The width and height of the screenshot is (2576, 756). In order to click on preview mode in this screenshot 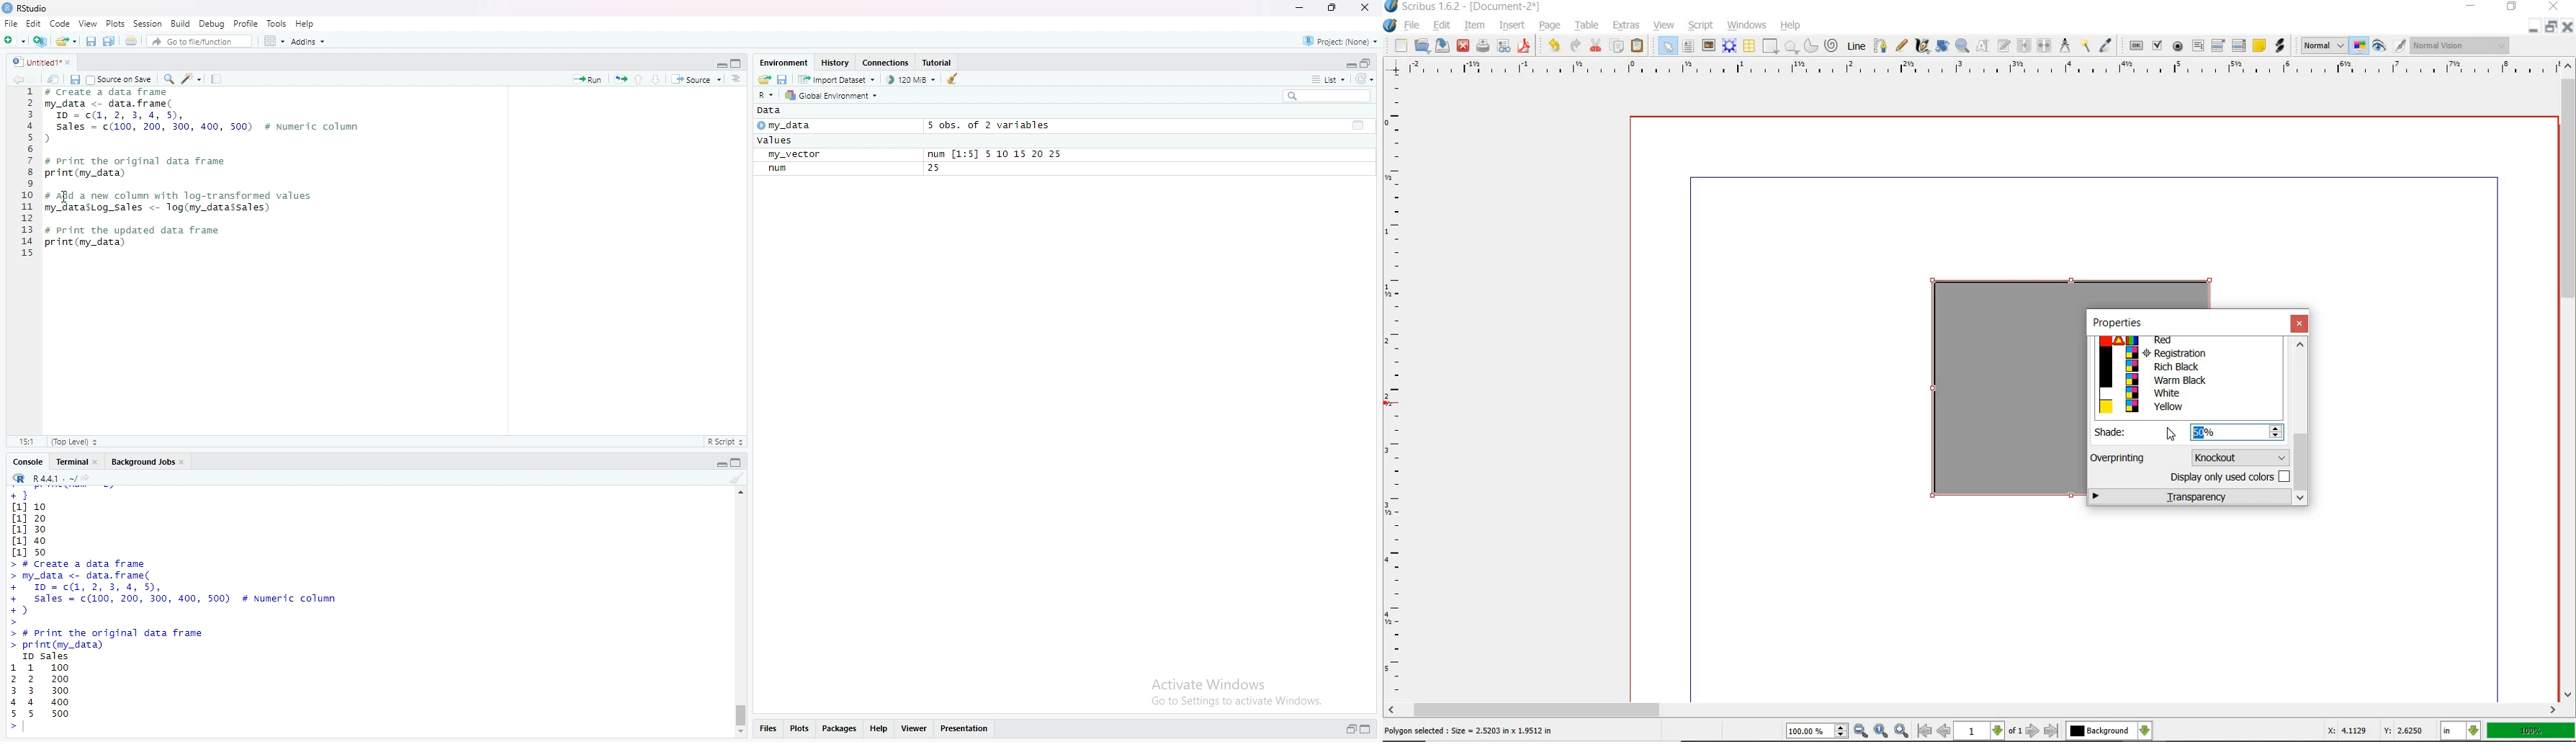, I will do `click(2380, 48)`.